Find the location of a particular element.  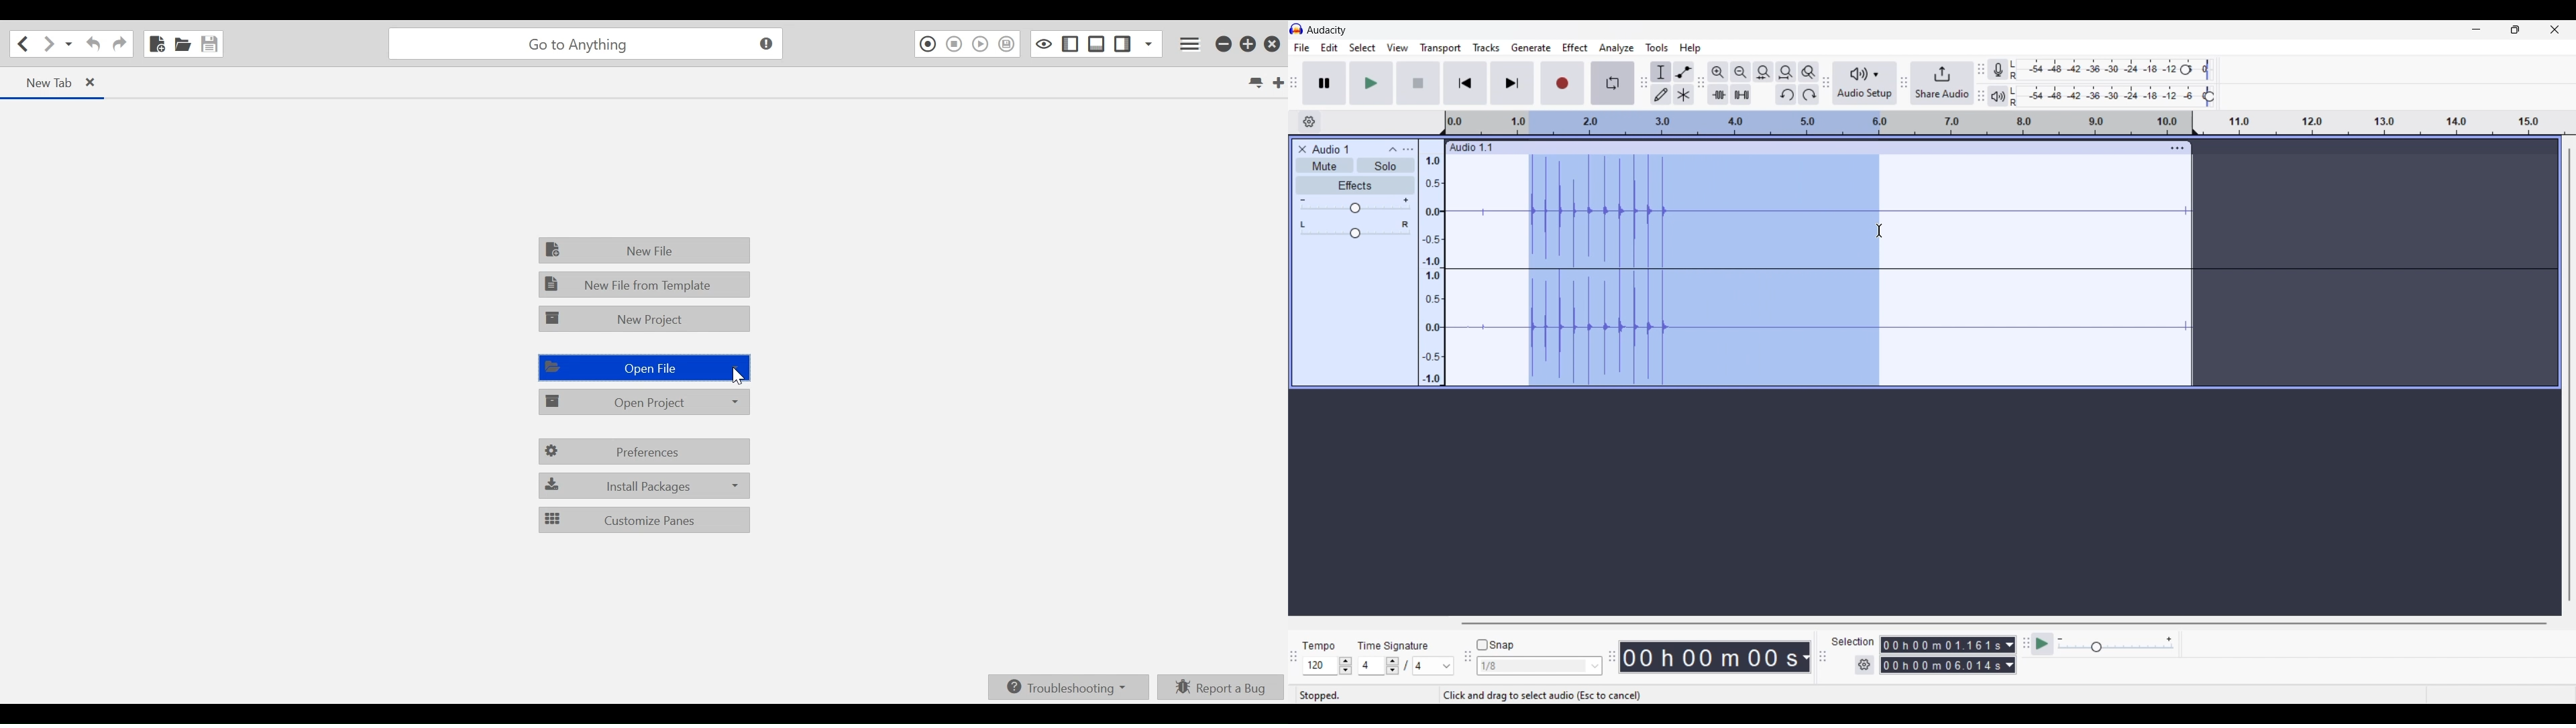

Time signature options is located at coordinates (1434, 666).